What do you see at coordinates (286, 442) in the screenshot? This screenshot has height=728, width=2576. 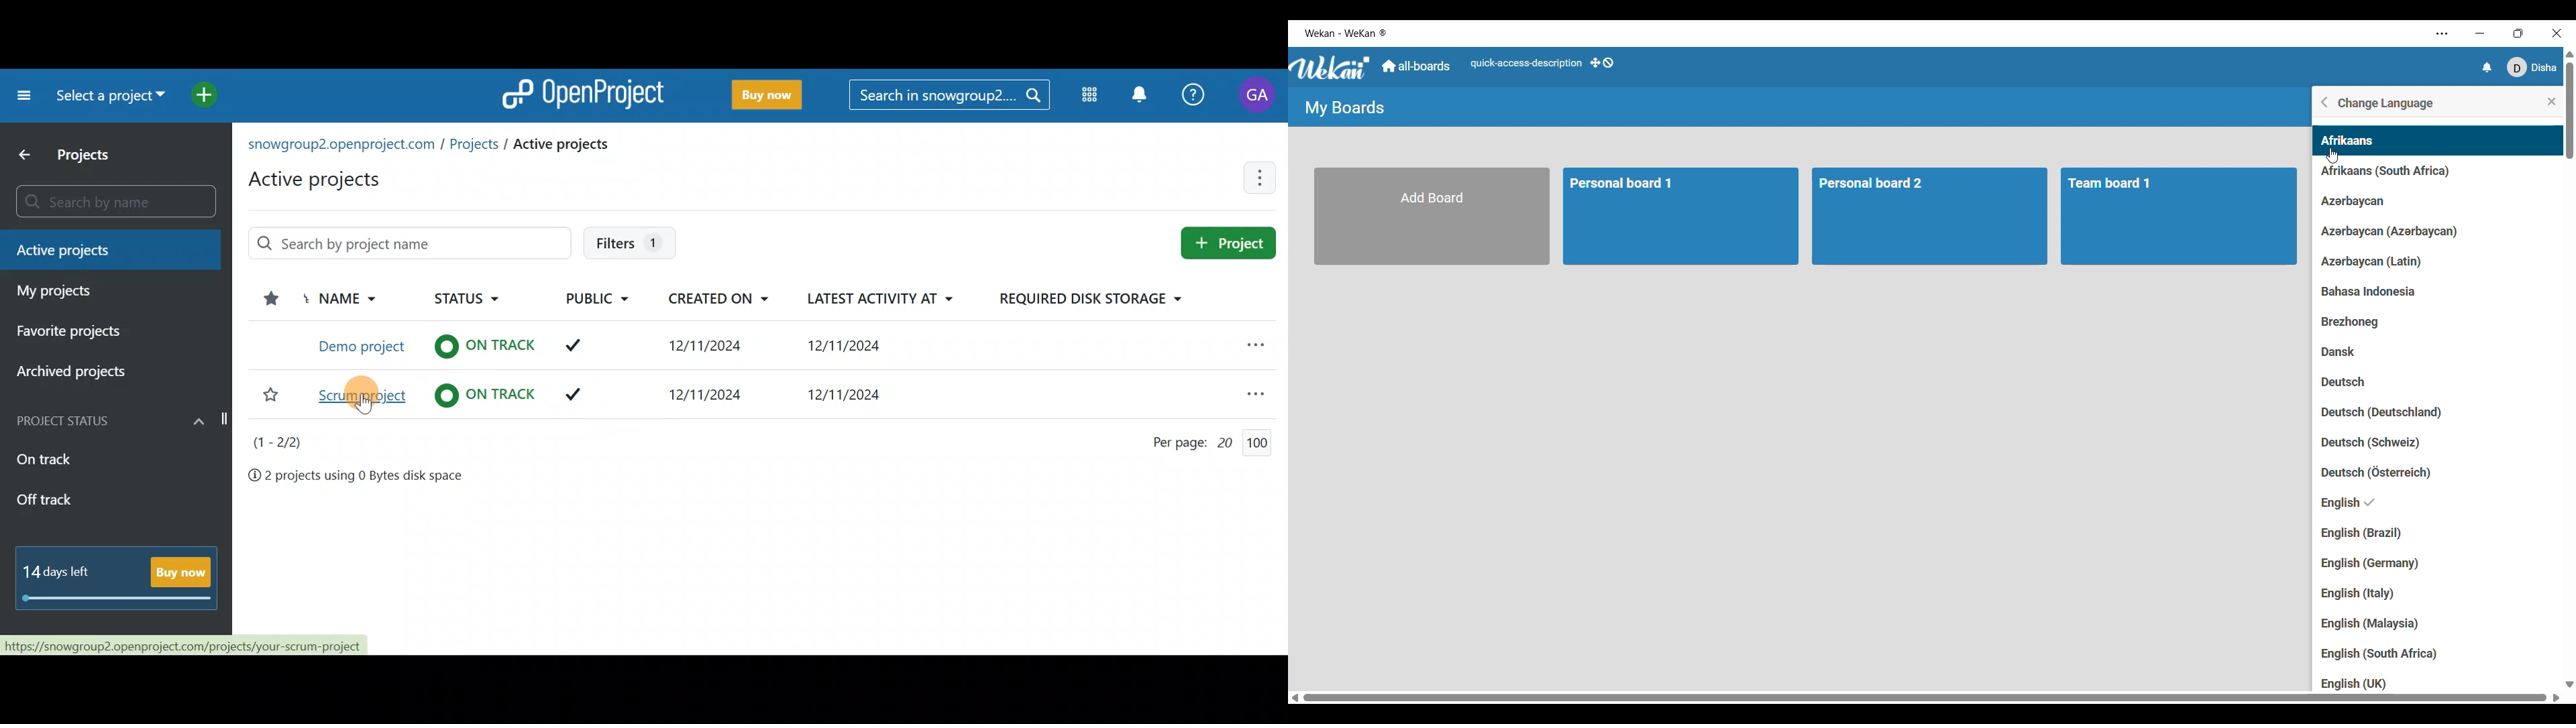 I see `Page number` at bounding box center [286, 442].